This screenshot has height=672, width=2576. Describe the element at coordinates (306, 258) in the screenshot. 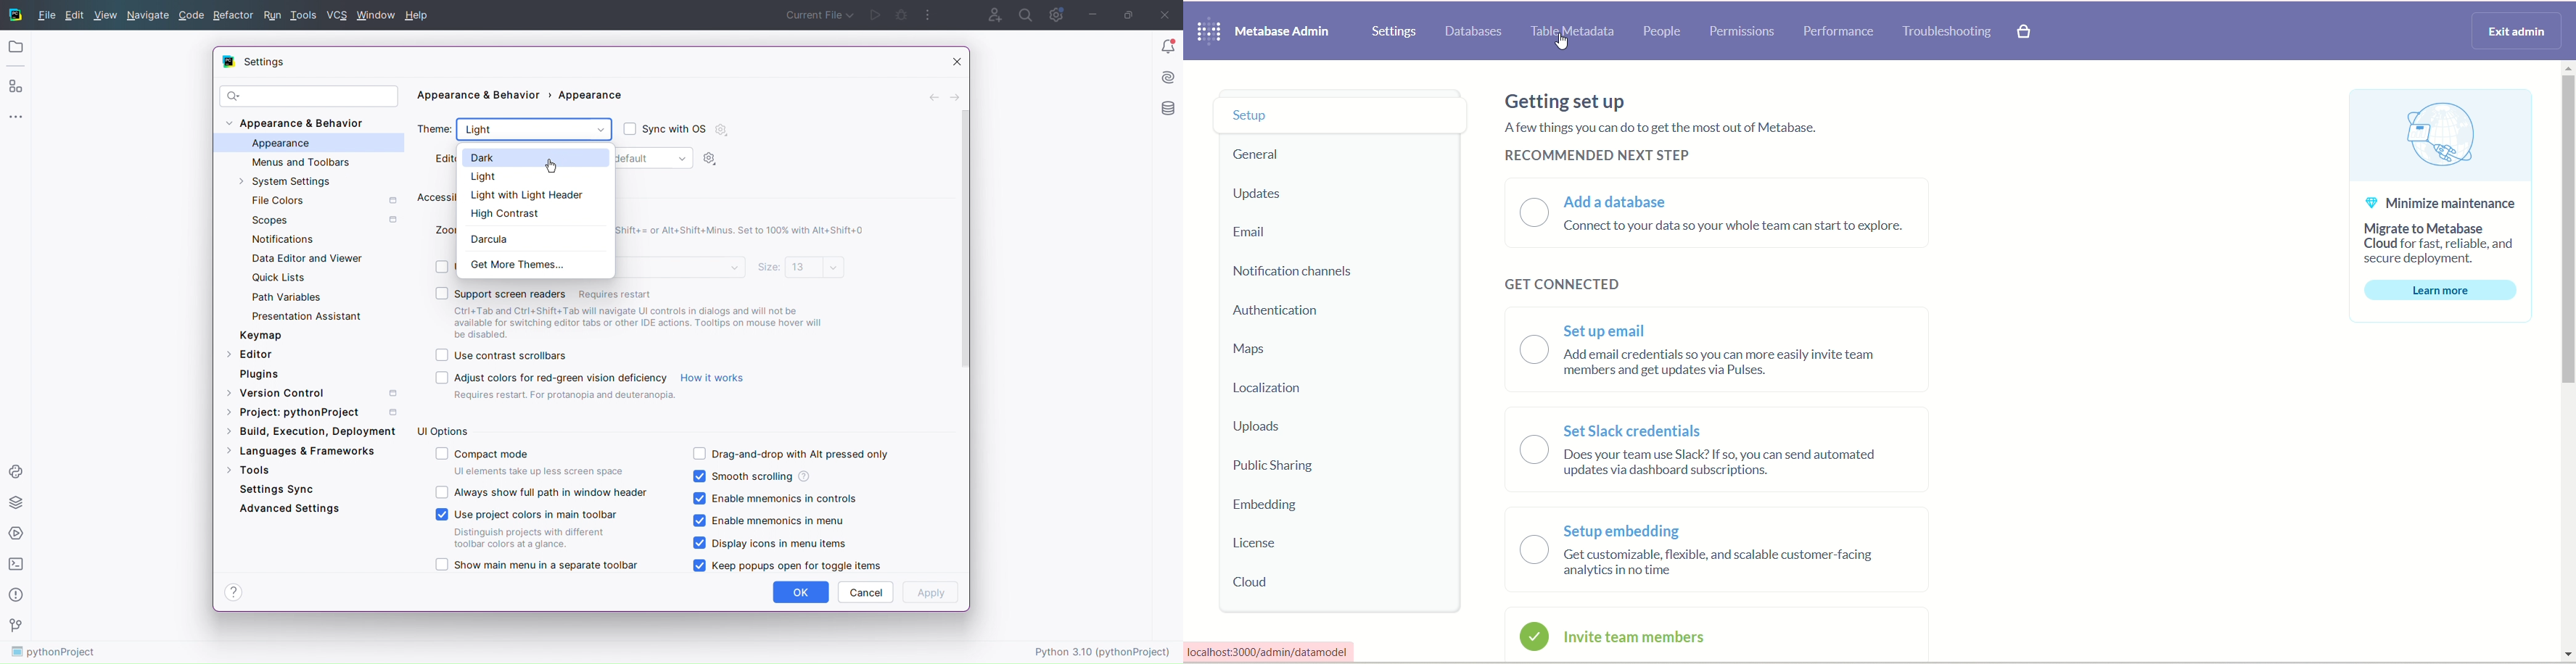

I see `Data Editor and Viewer` at that location.